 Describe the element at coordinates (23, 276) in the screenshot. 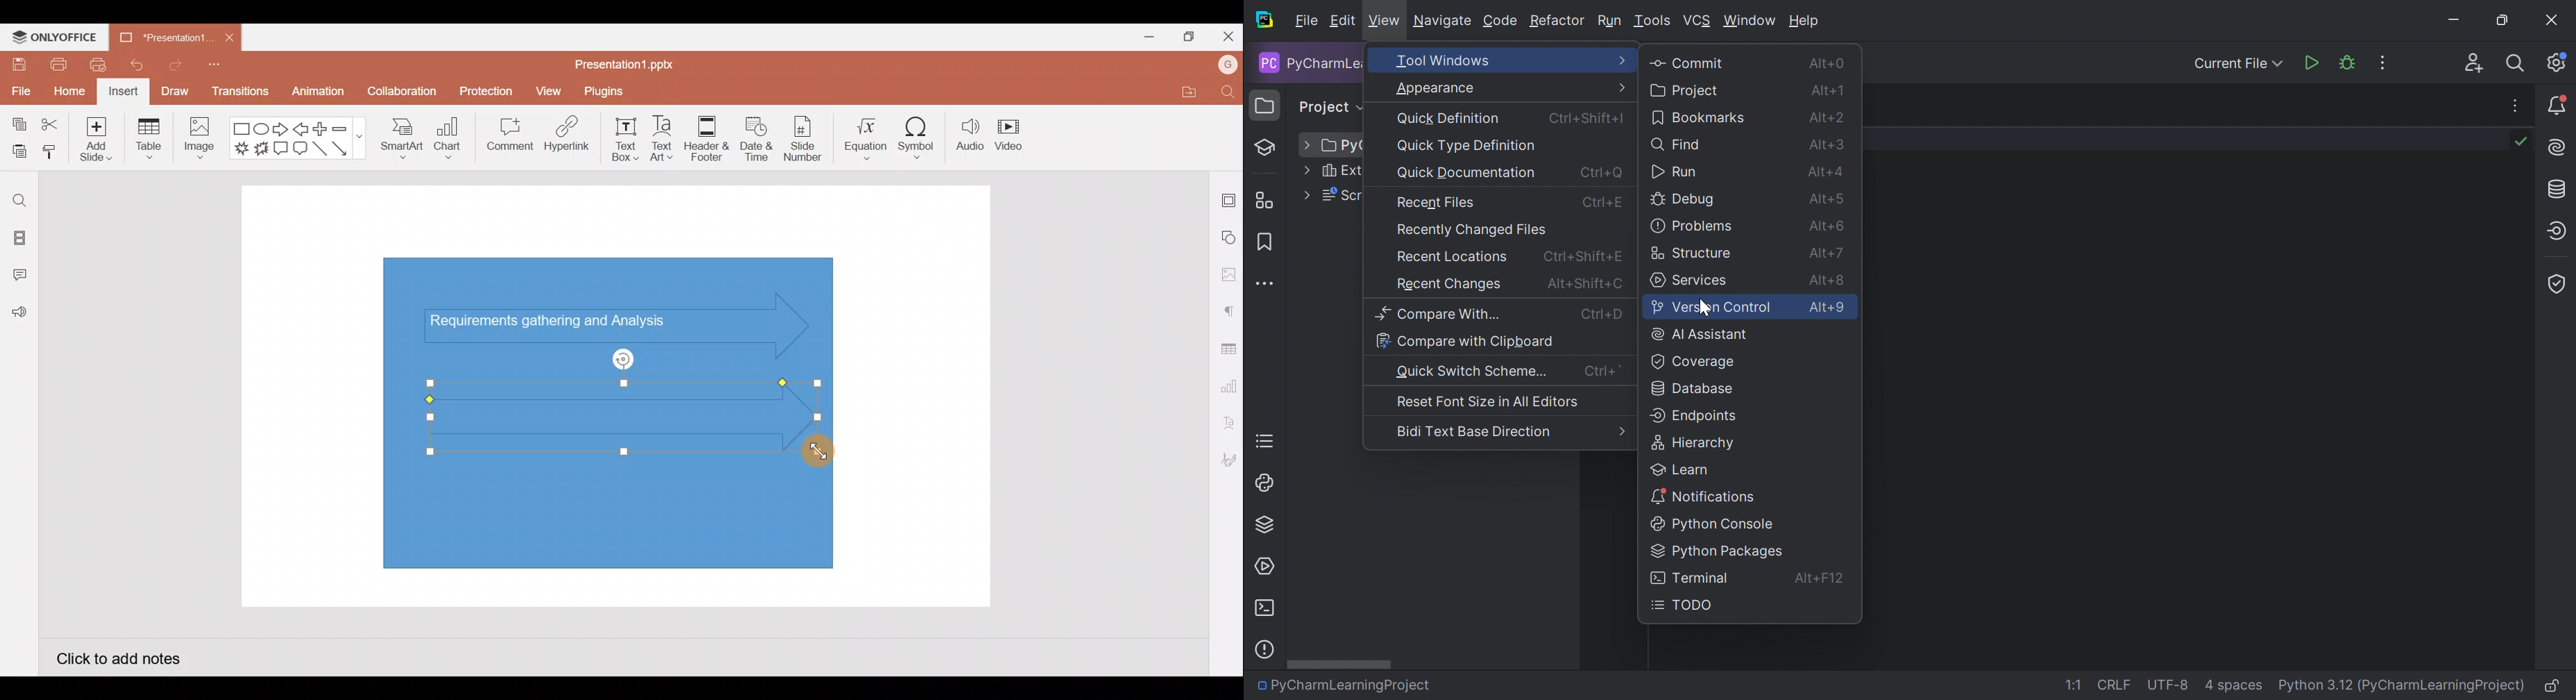

I see `Comments` at that location.